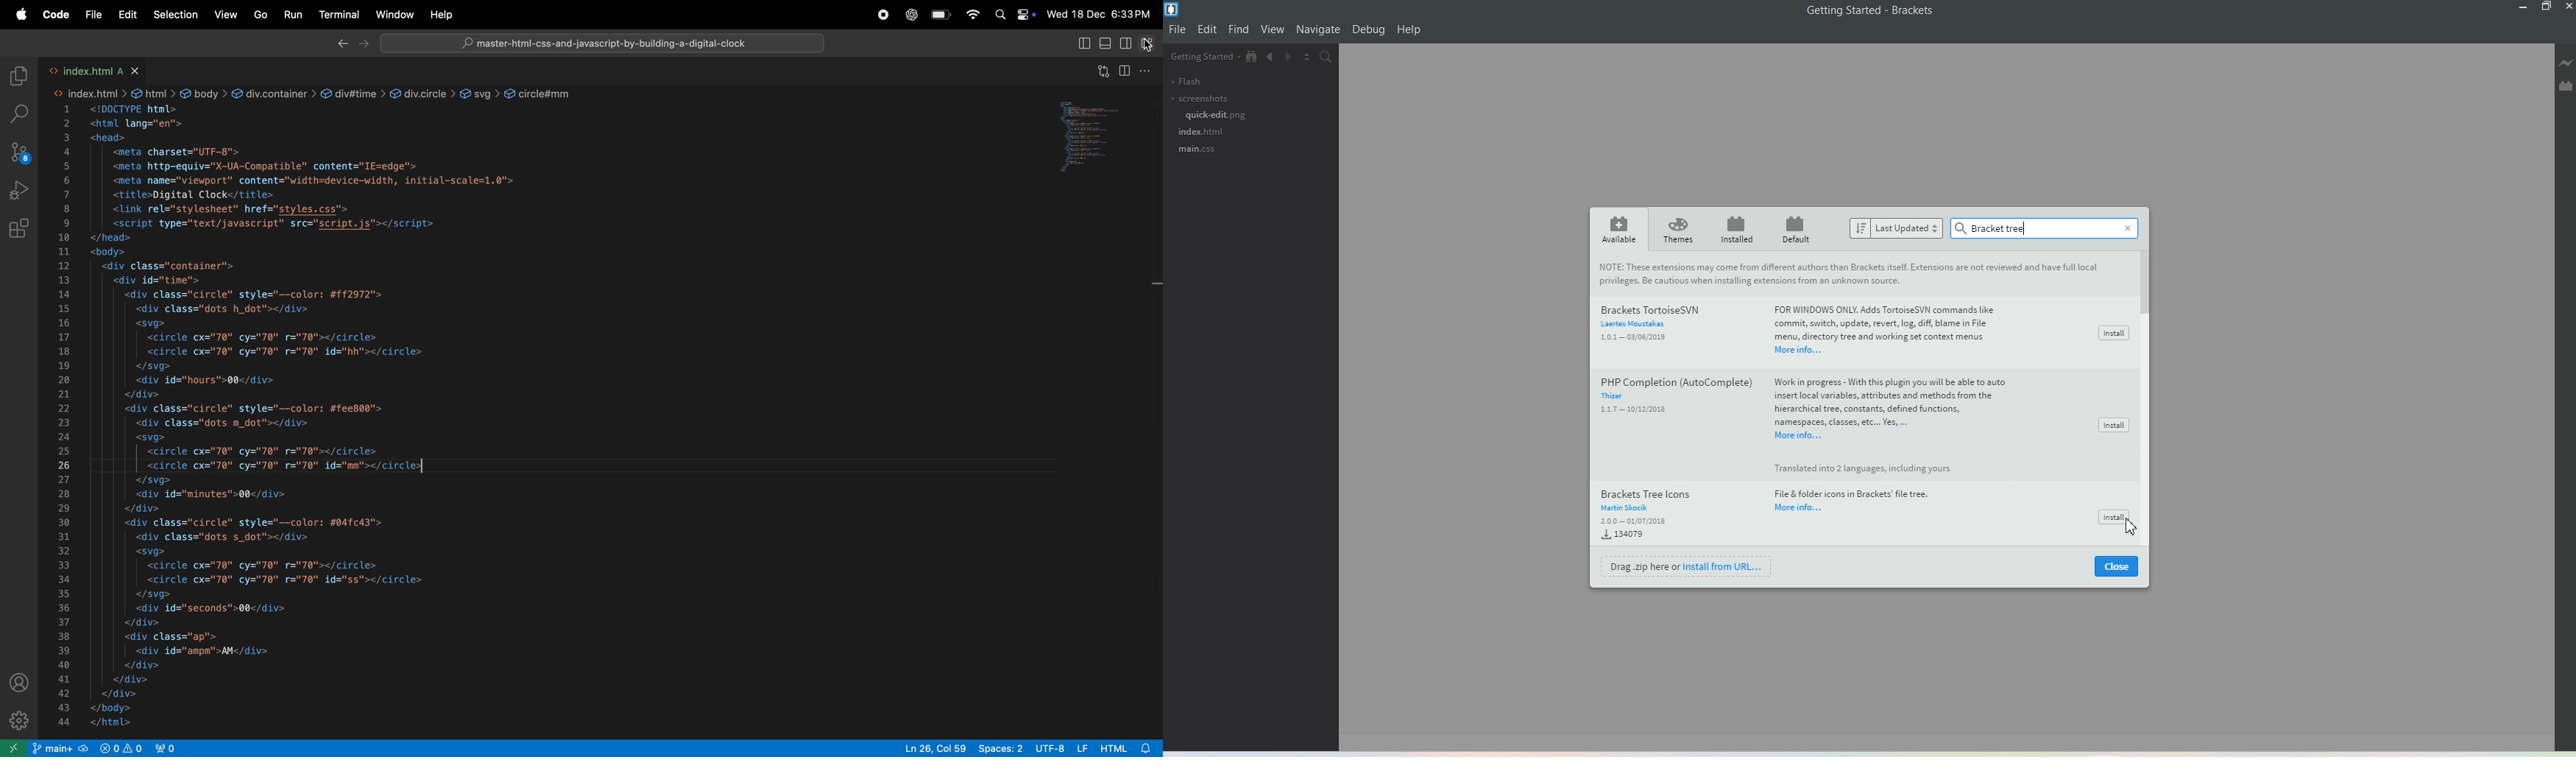  Describe the element at coordinates (1334, 59) in the screenshot. I see `Find In Files` at that location.